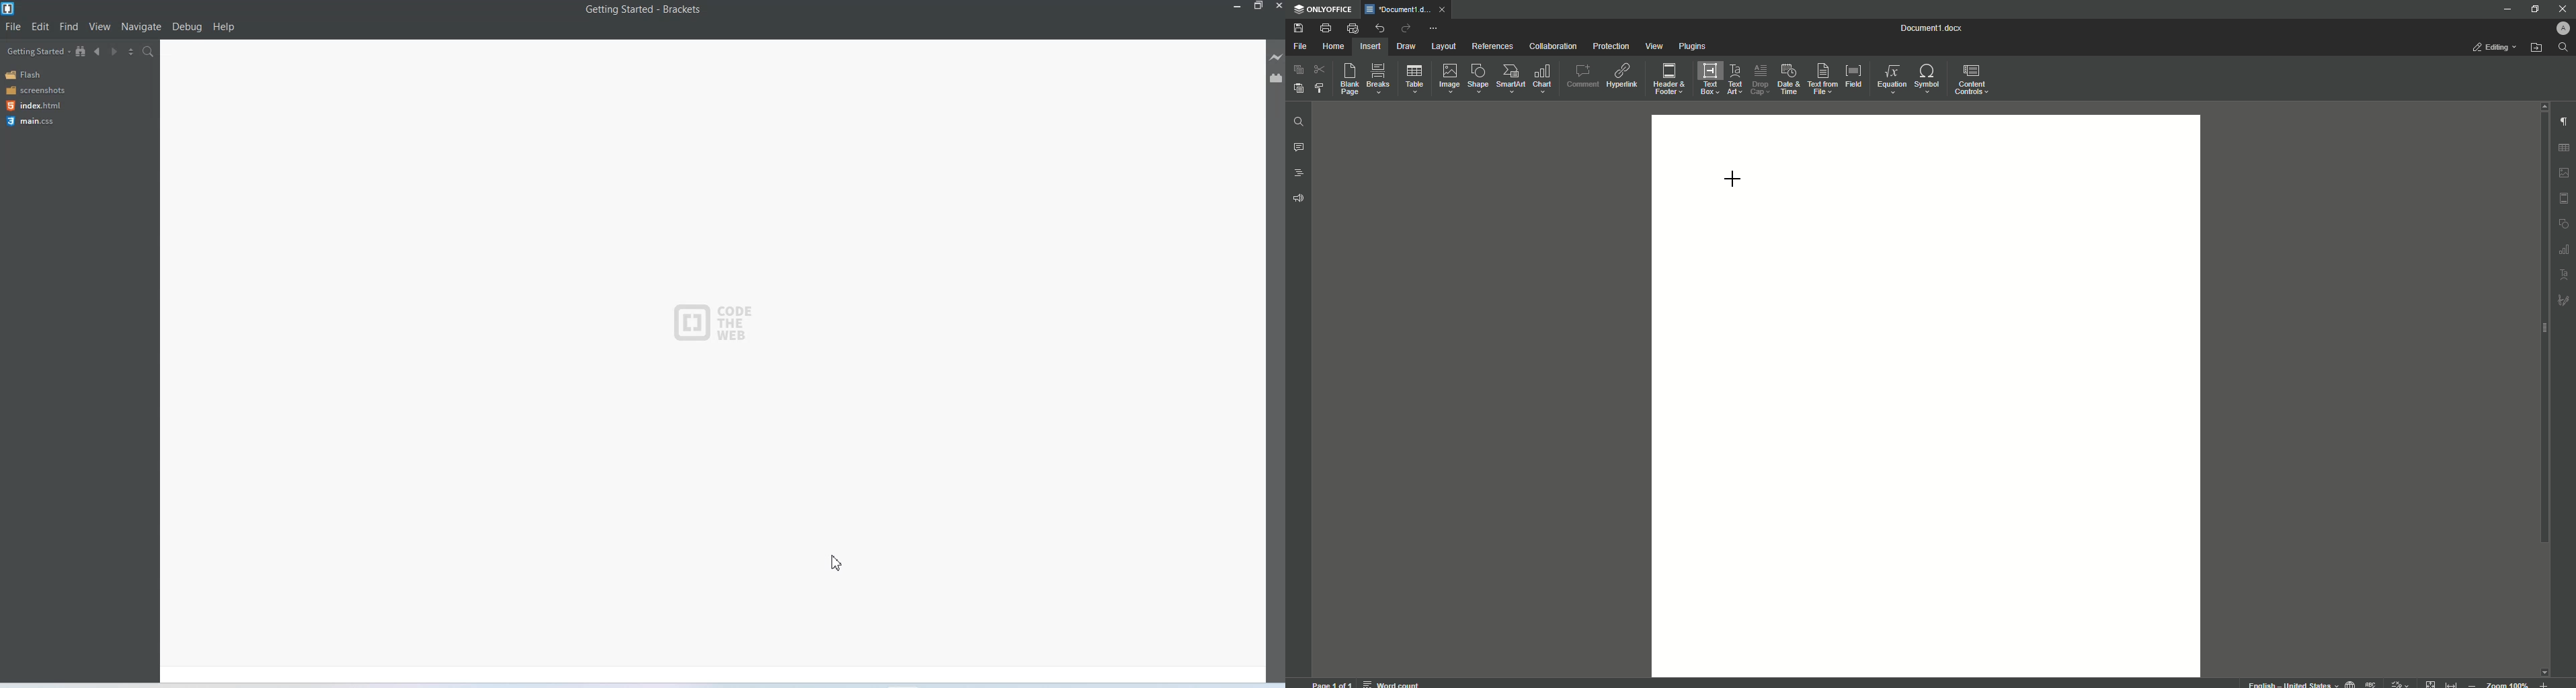  What do you see at coordinates (1300, 173) in the screenshot?
I see `Headings` at bounding box center [1300, 173].